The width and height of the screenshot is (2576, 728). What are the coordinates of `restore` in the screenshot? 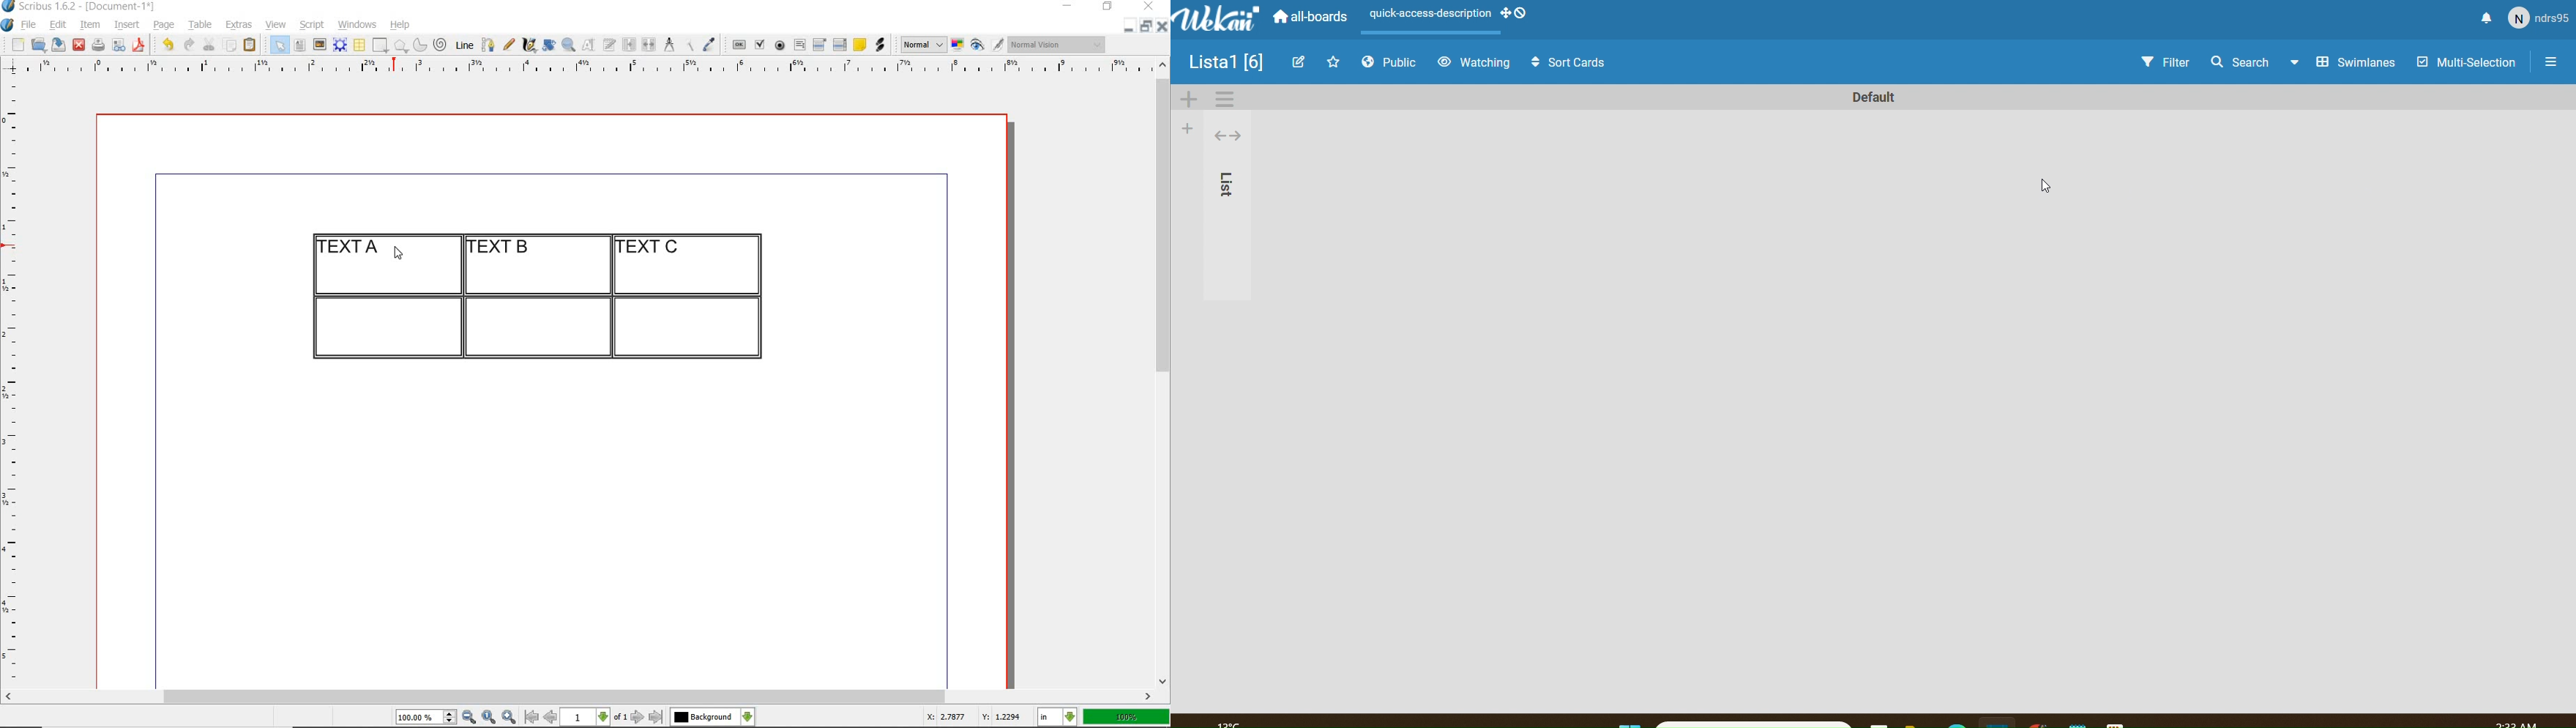 It's located at (1108, 7).